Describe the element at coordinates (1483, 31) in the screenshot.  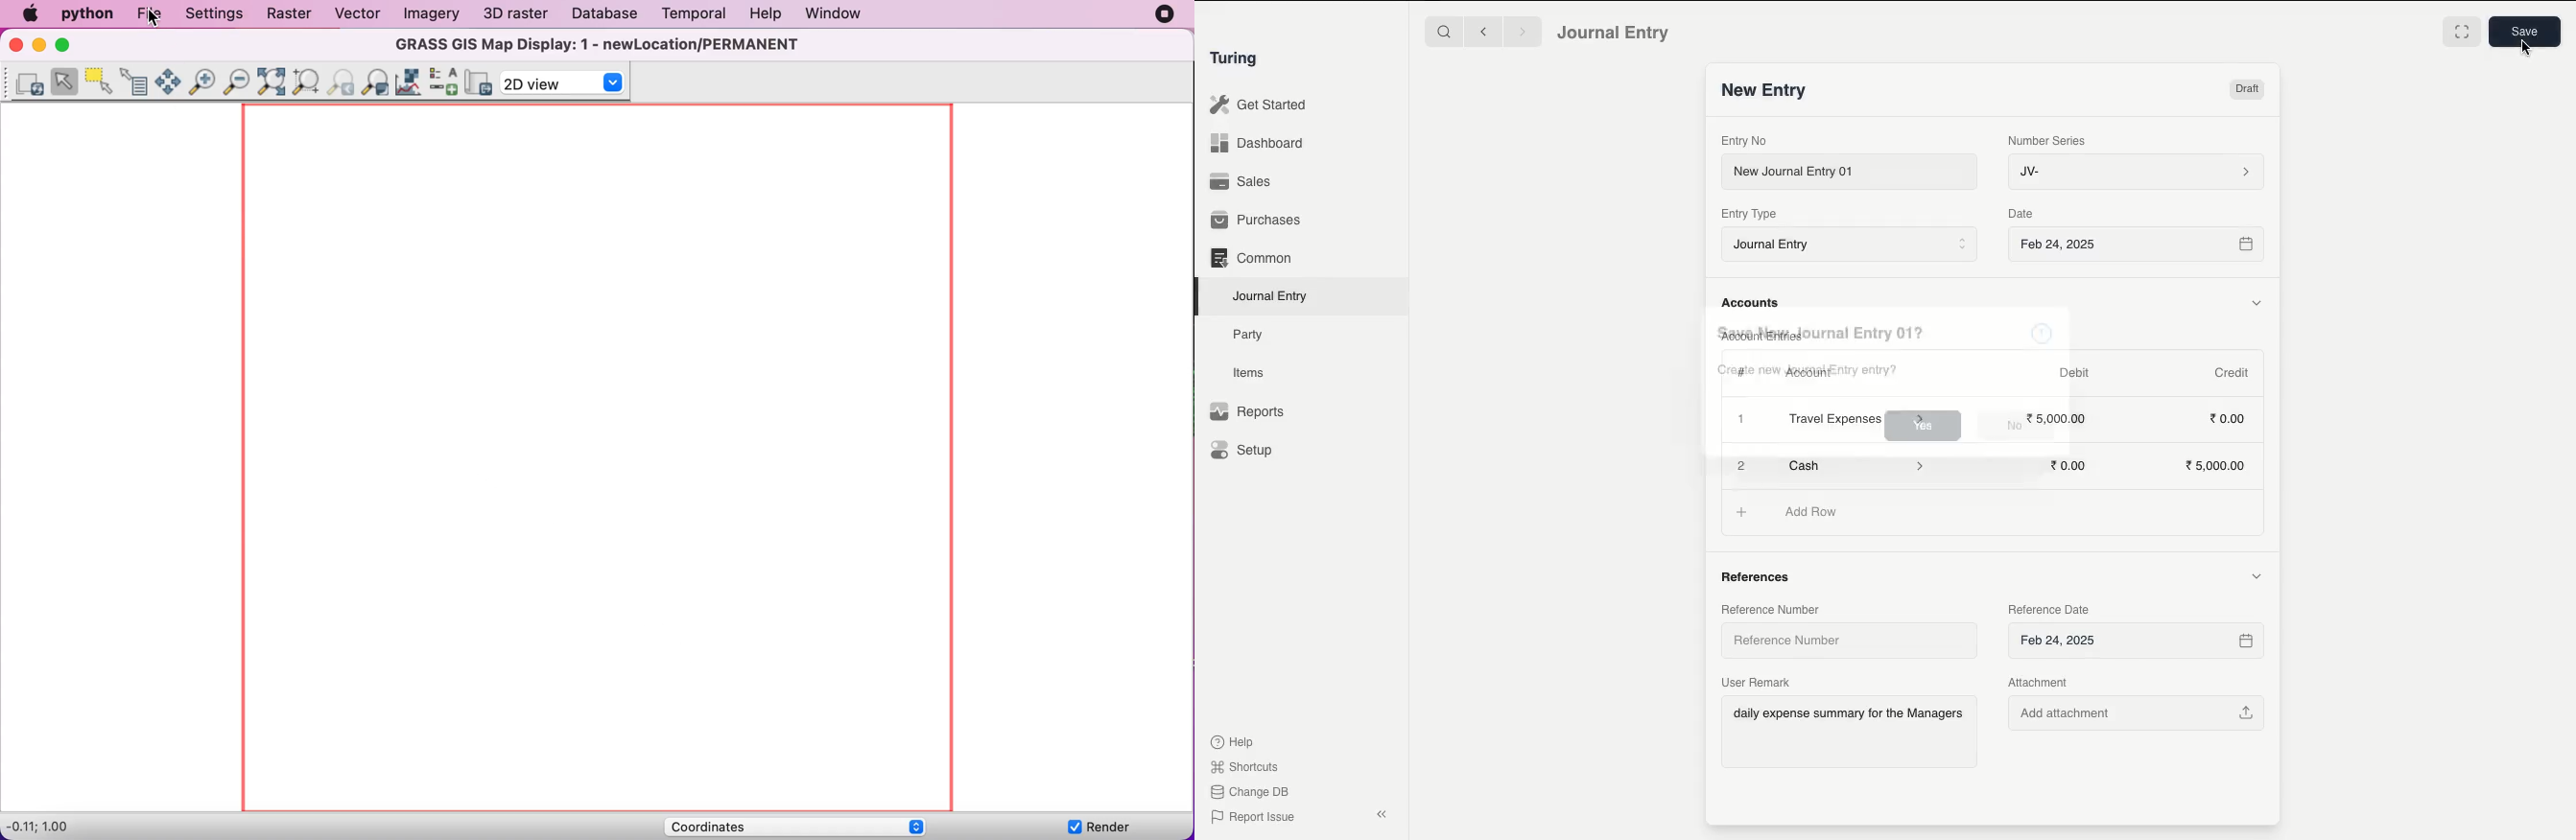
I see `Backward` at that location.